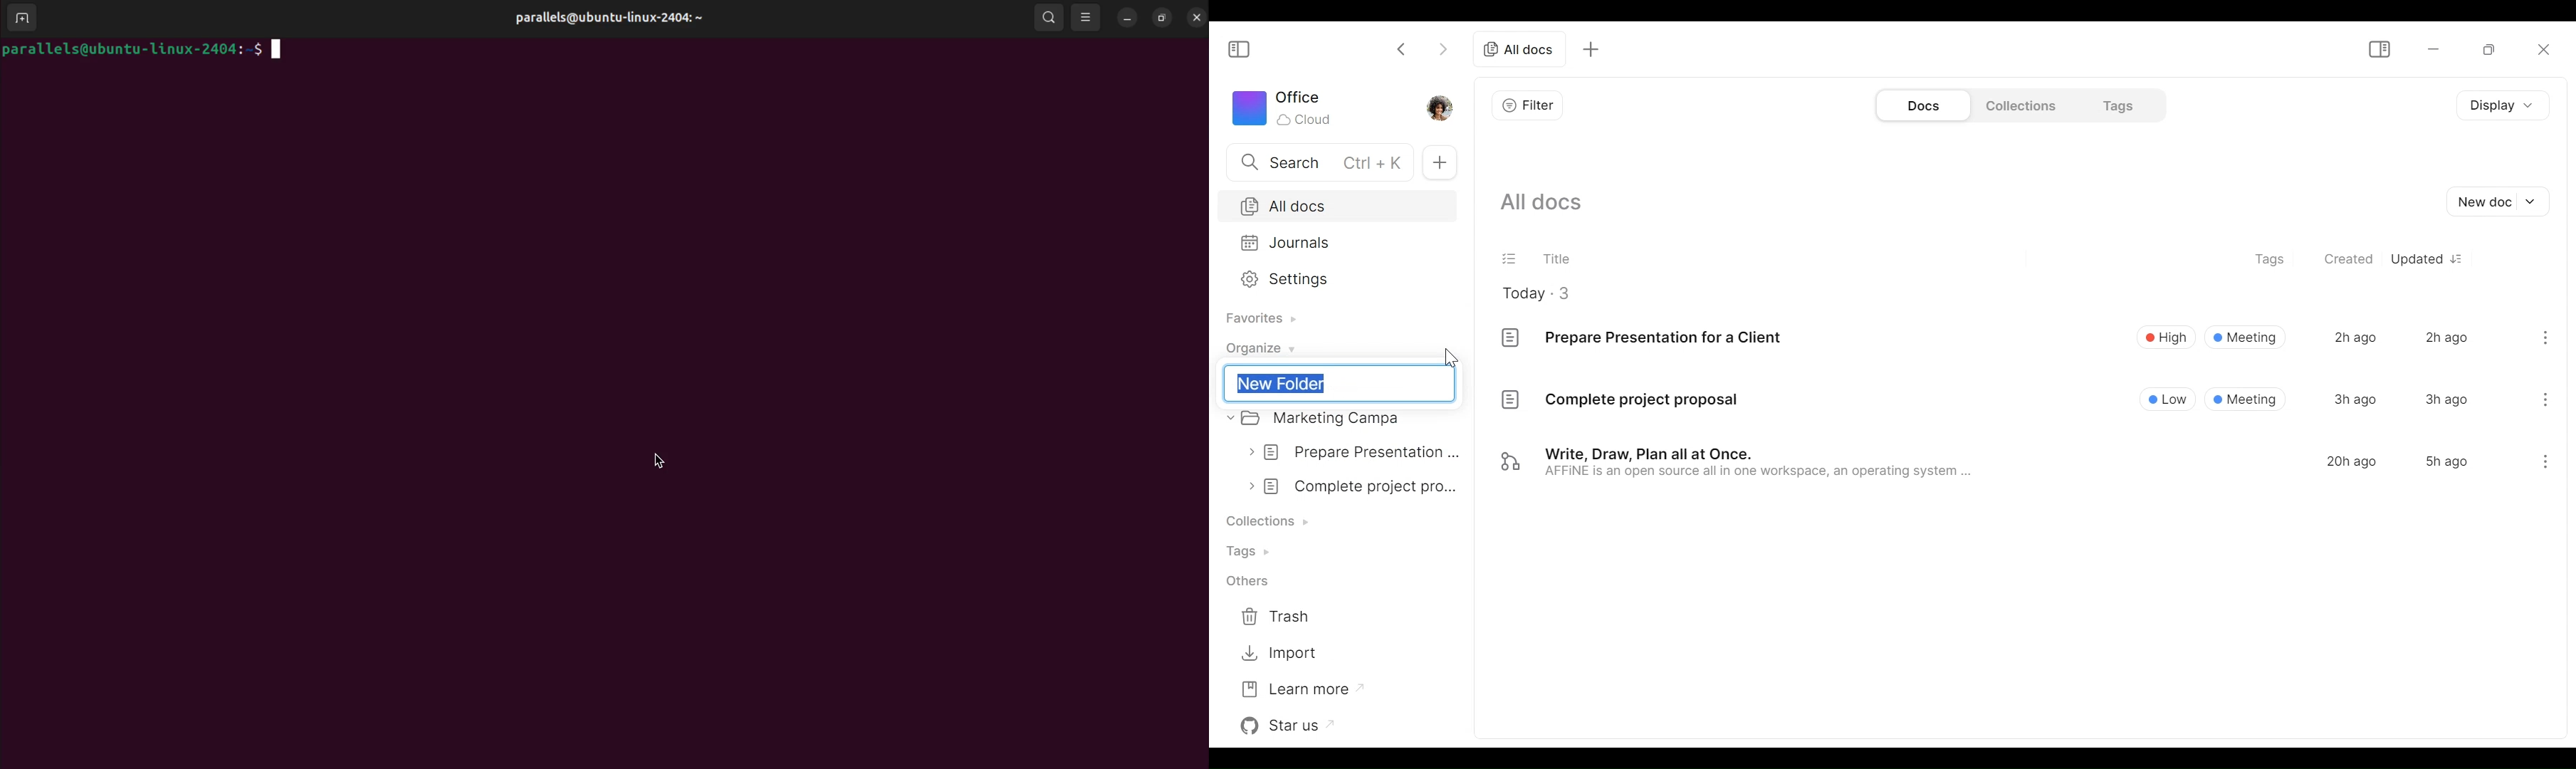 Image resolution: width=2576 pixels, height=784 pixels. Describe the element at coordinates (2545, 397) in the screenshot. I see `menu icon` at that location.